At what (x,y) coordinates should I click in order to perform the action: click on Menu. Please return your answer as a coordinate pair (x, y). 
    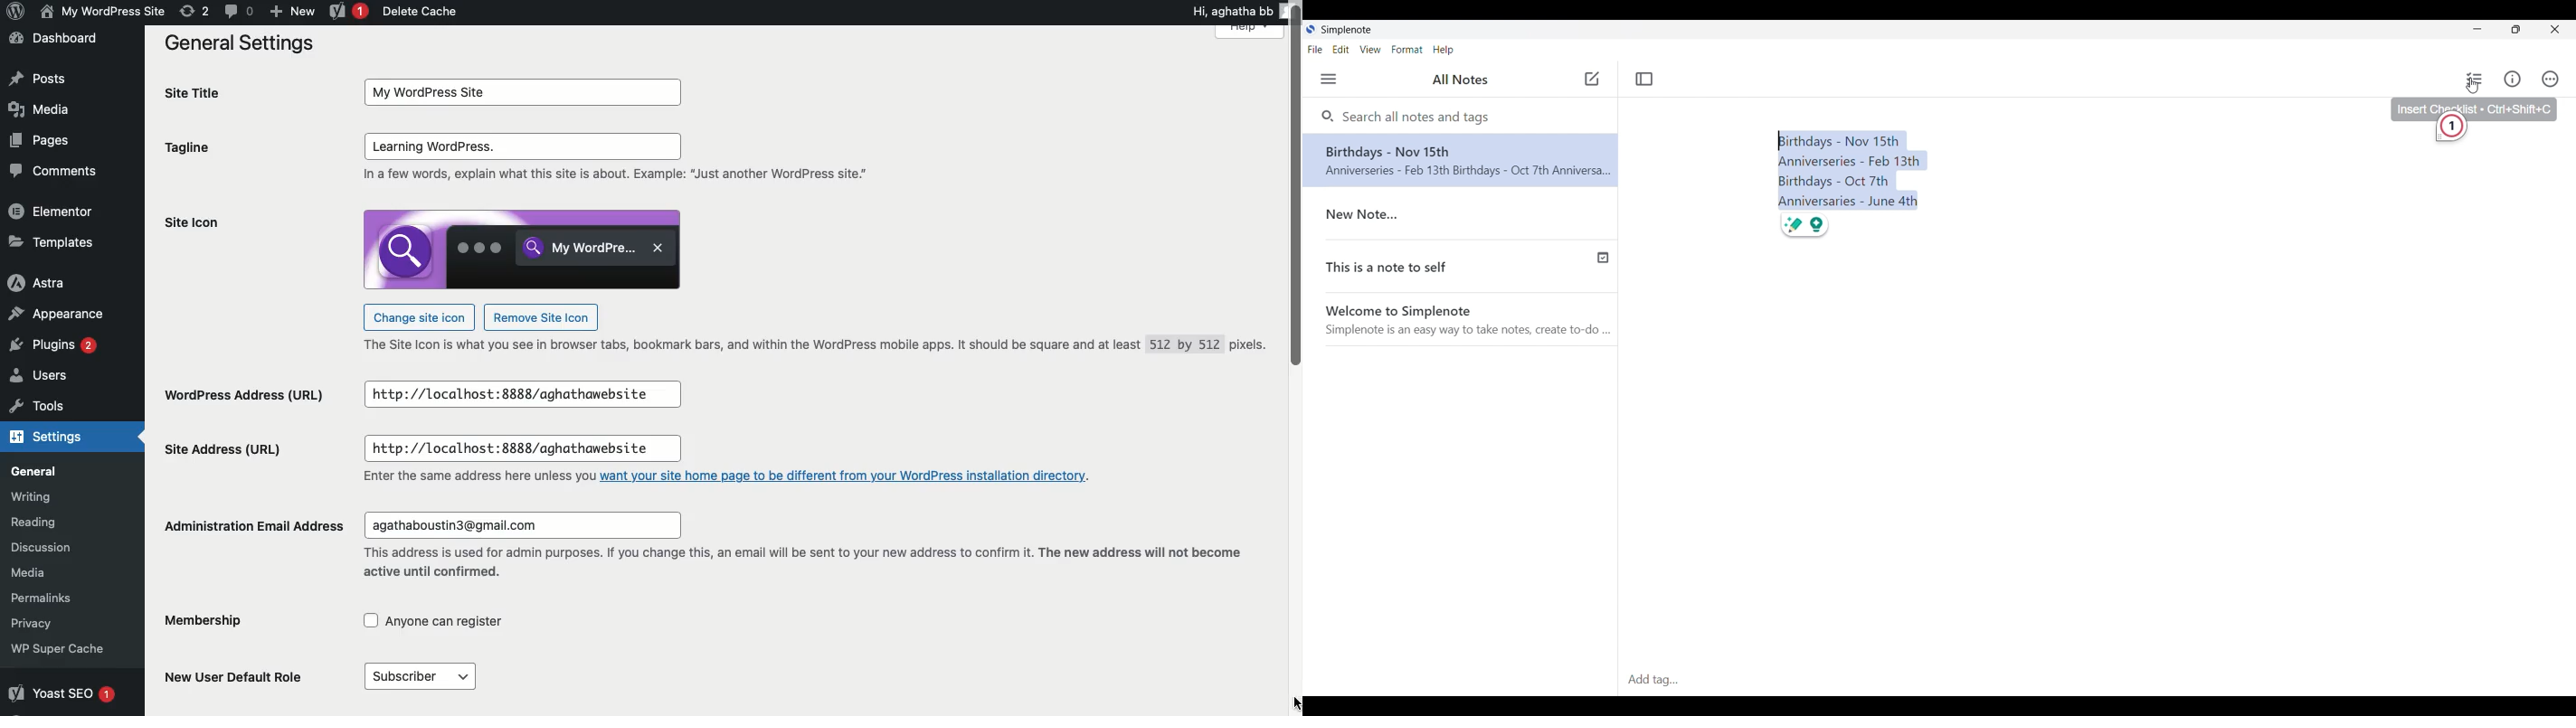
    Looking at the image, I should click on (1328, 79).